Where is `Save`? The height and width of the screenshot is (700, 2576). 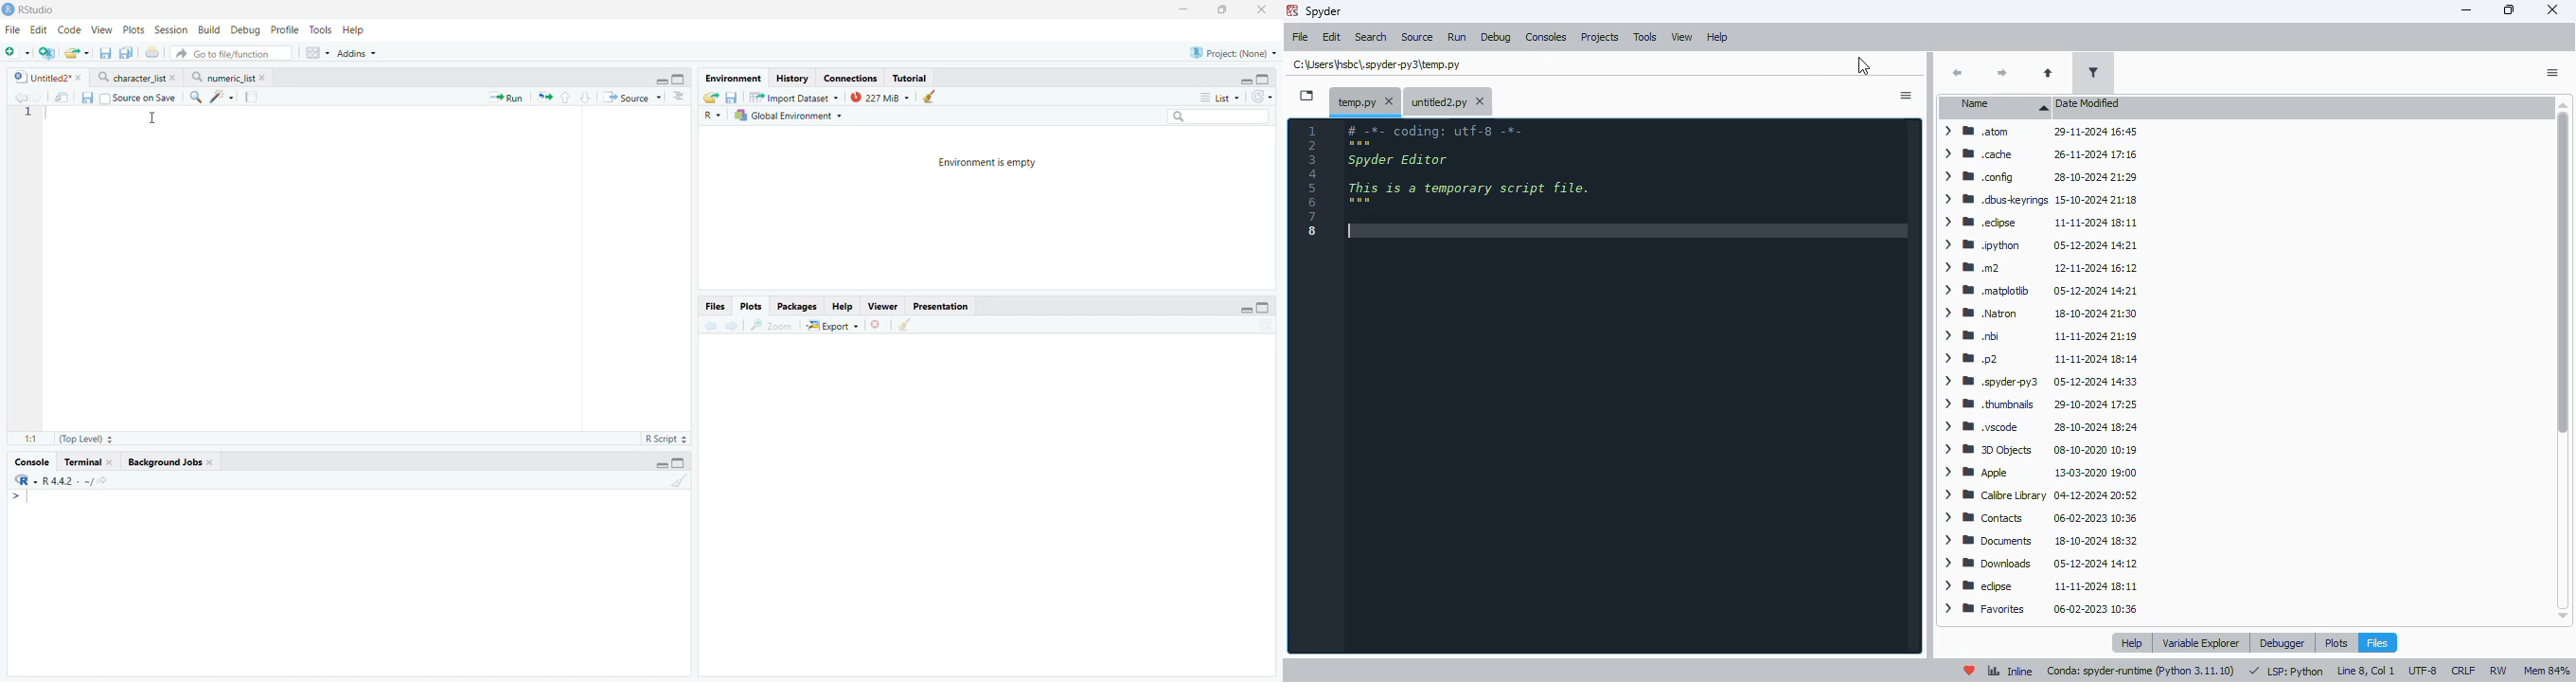 Save is located at coordinates (732, 98).